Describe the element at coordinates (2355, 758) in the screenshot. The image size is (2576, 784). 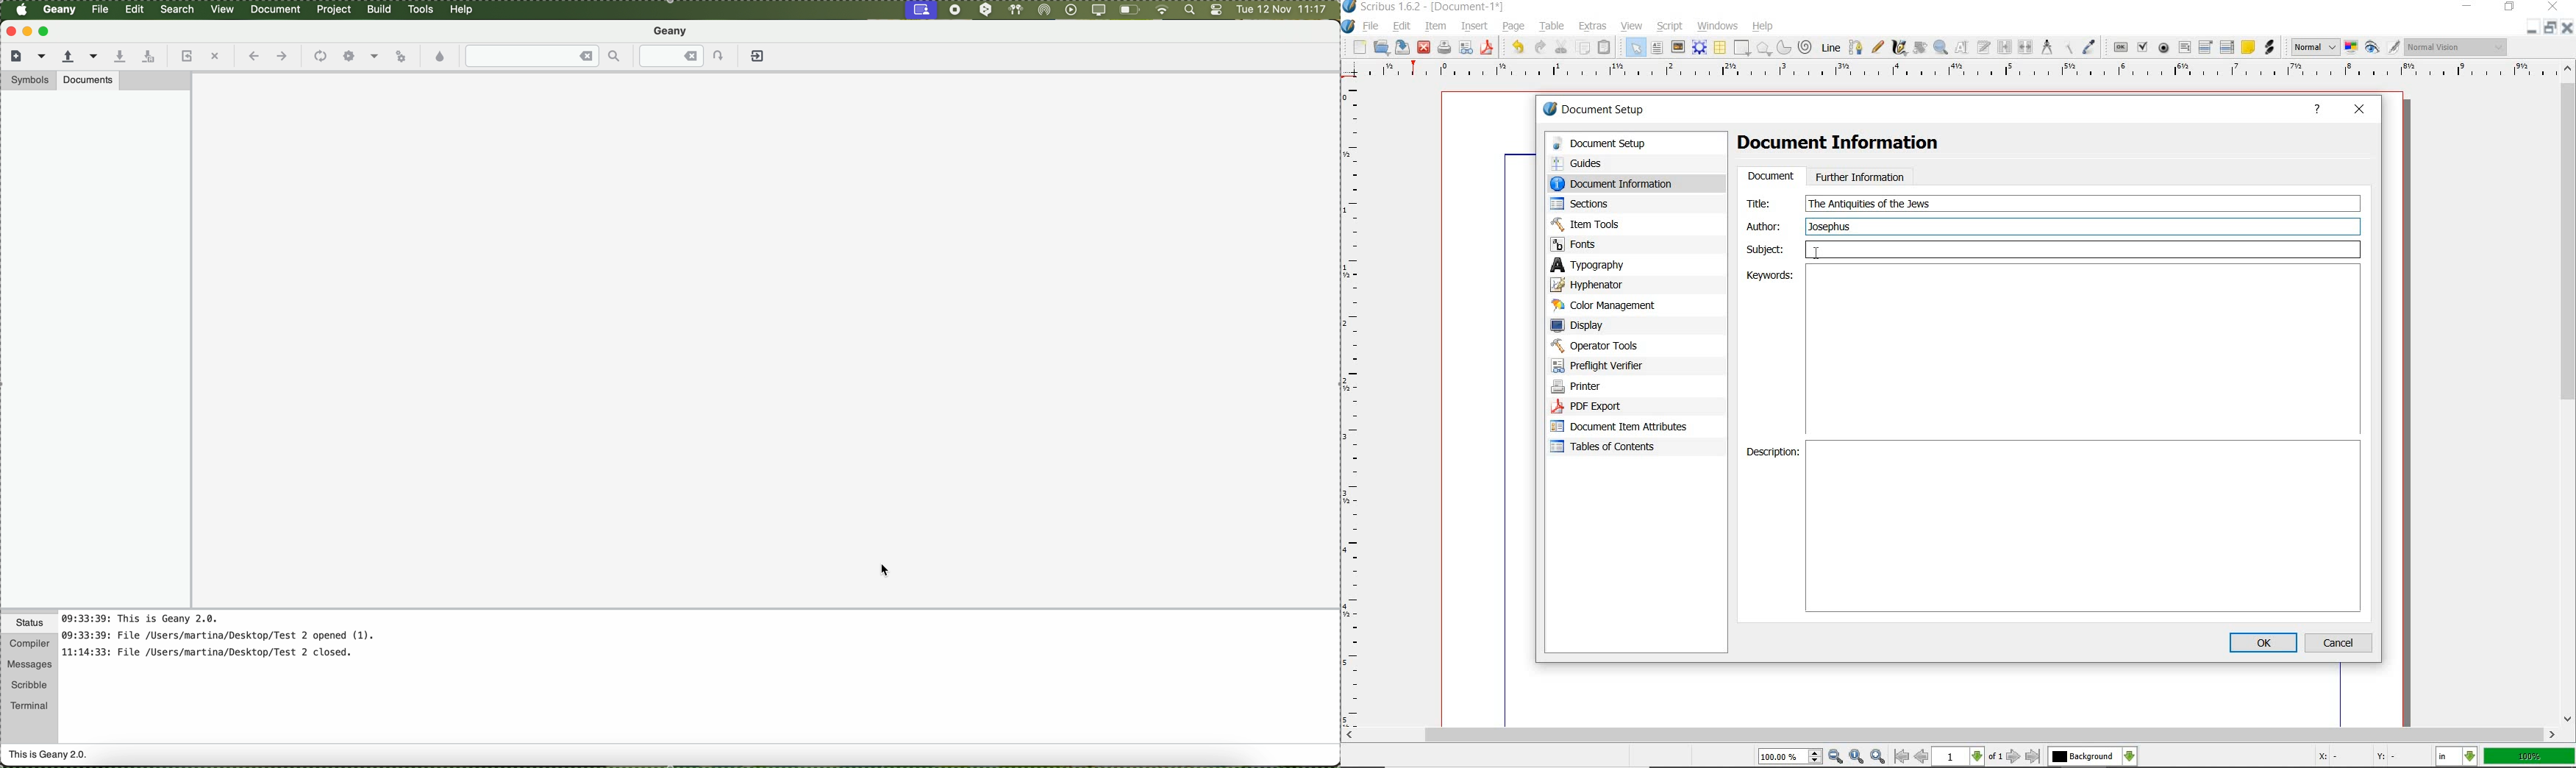
I see `coordinates` at that location.